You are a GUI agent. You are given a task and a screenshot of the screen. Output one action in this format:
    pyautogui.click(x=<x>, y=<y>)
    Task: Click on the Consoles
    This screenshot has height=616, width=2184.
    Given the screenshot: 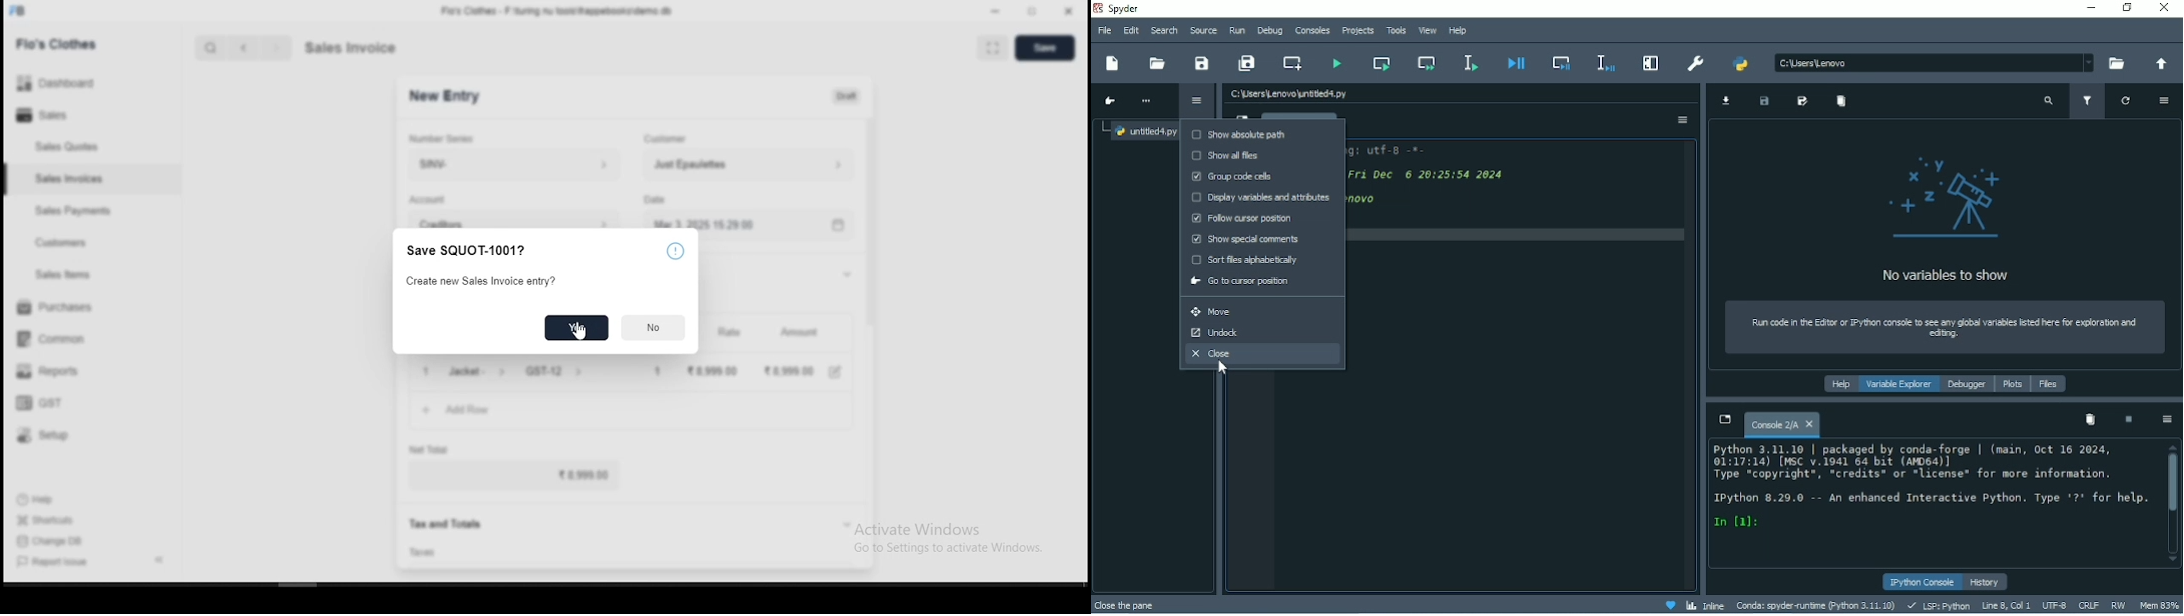 What is the action you would take?
    pyautogui.click(x=1312, y=31)
    